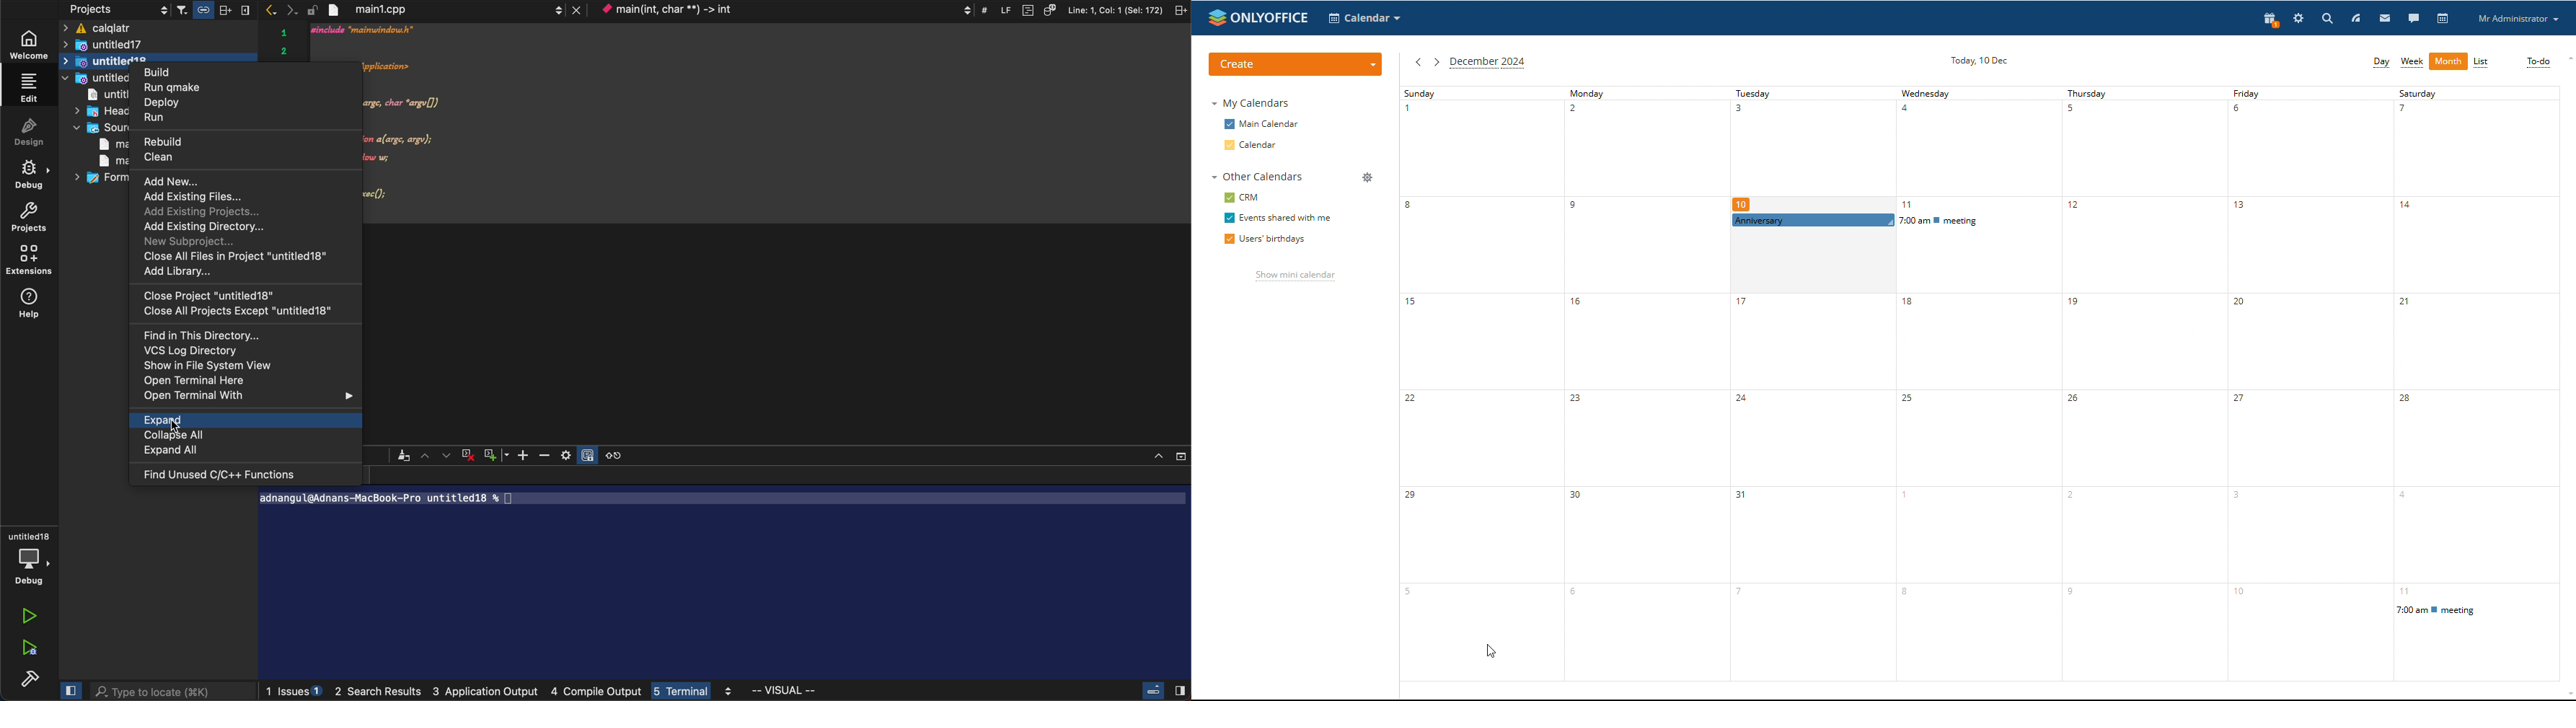  Describe the element at coordinates (2567, 58) in the screenshot. I see `scroll up` at that location.